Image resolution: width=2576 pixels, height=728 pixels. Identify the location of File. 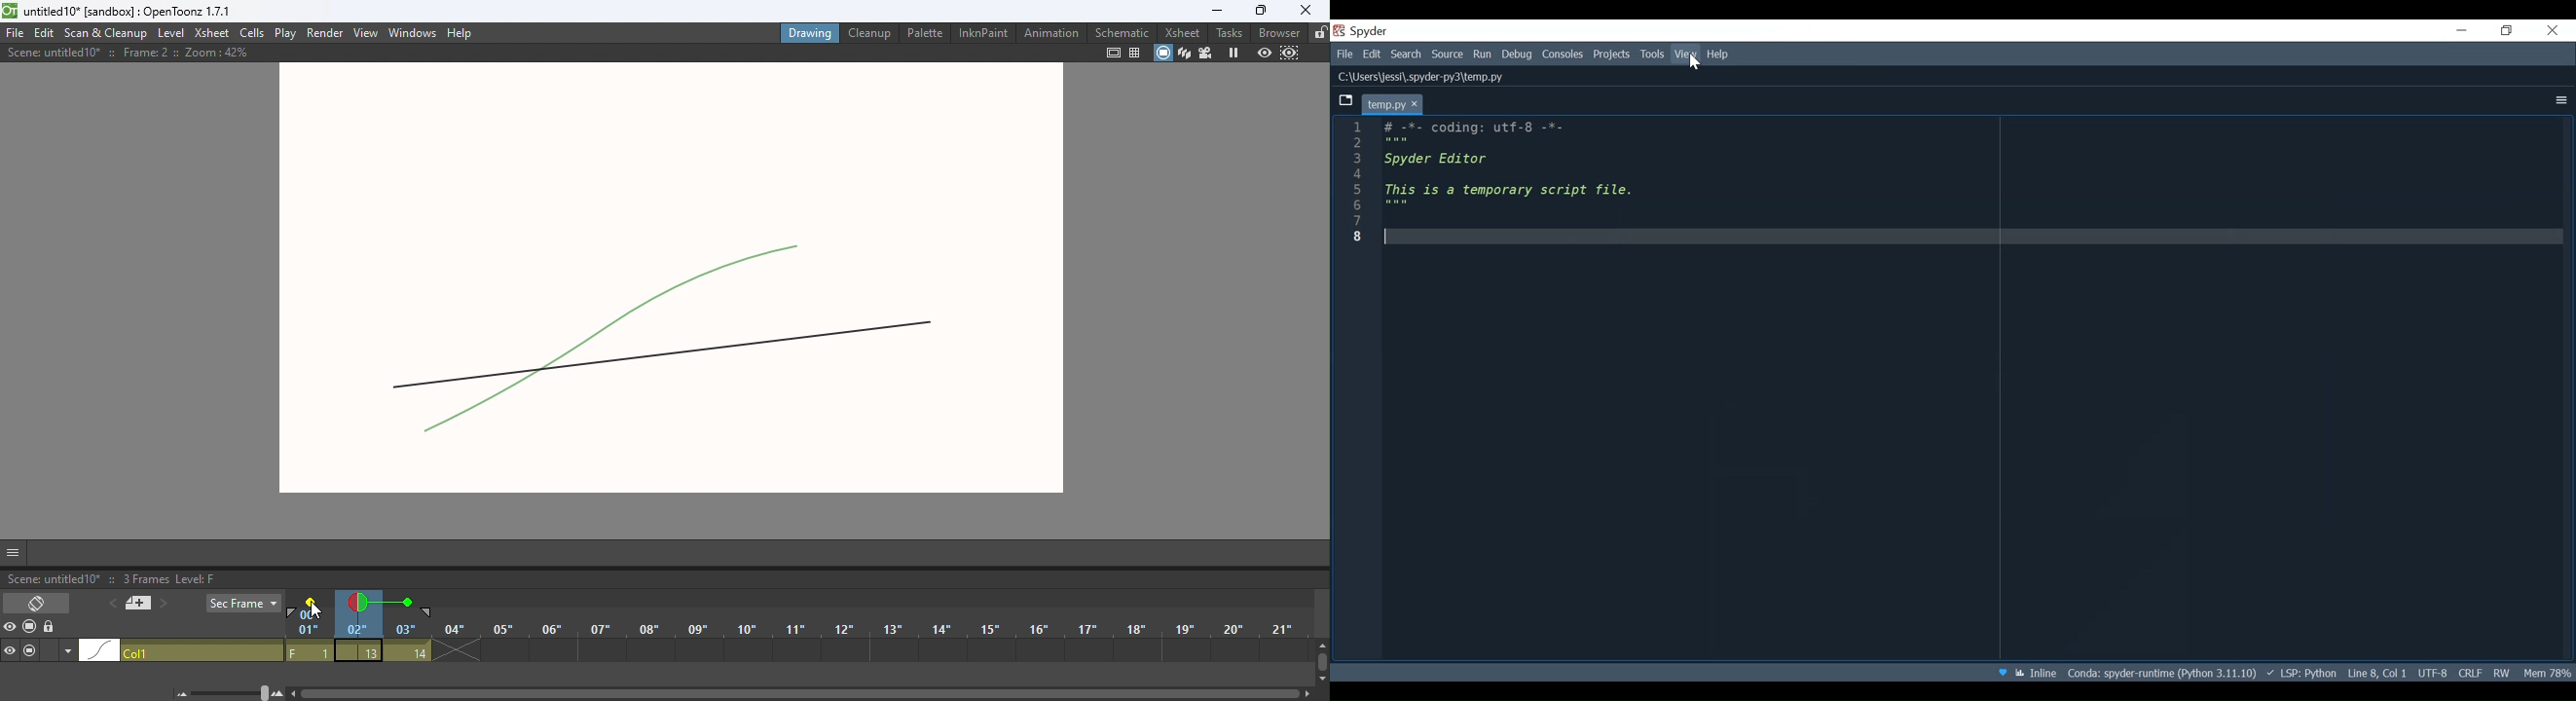
(1344, 55).